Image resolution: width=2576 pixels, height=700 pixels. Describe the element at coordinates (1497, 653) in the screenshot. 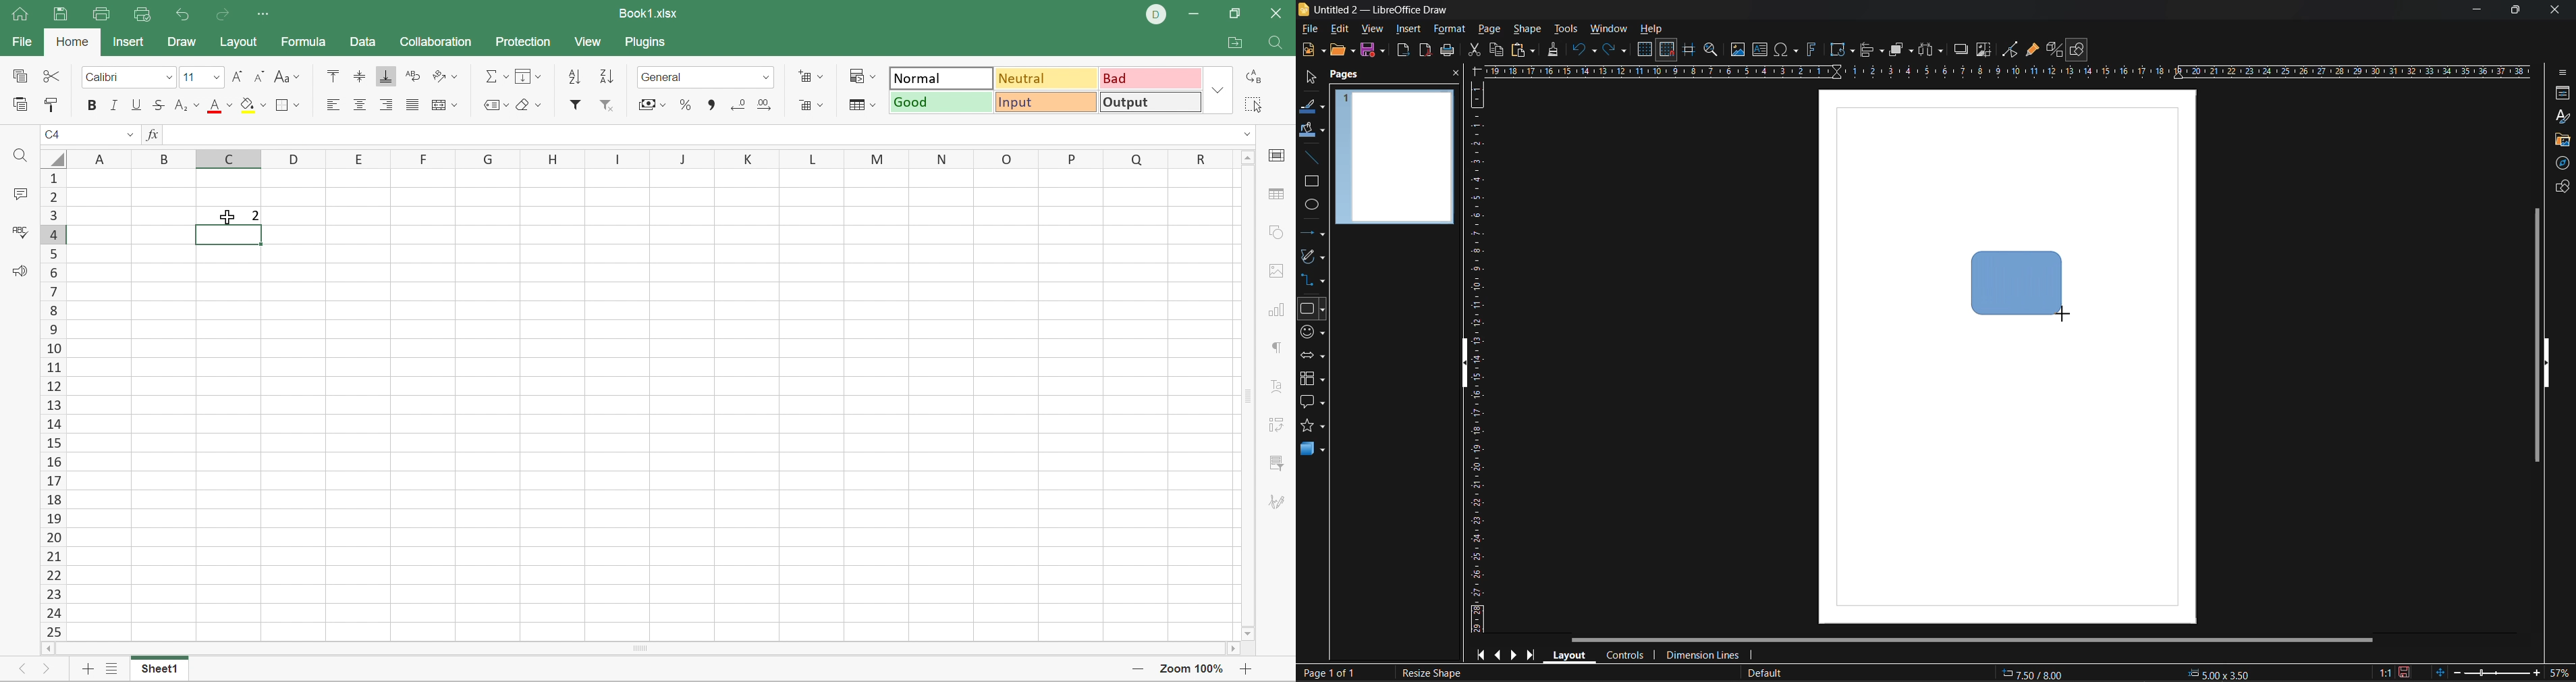

I see `previous` at that location.